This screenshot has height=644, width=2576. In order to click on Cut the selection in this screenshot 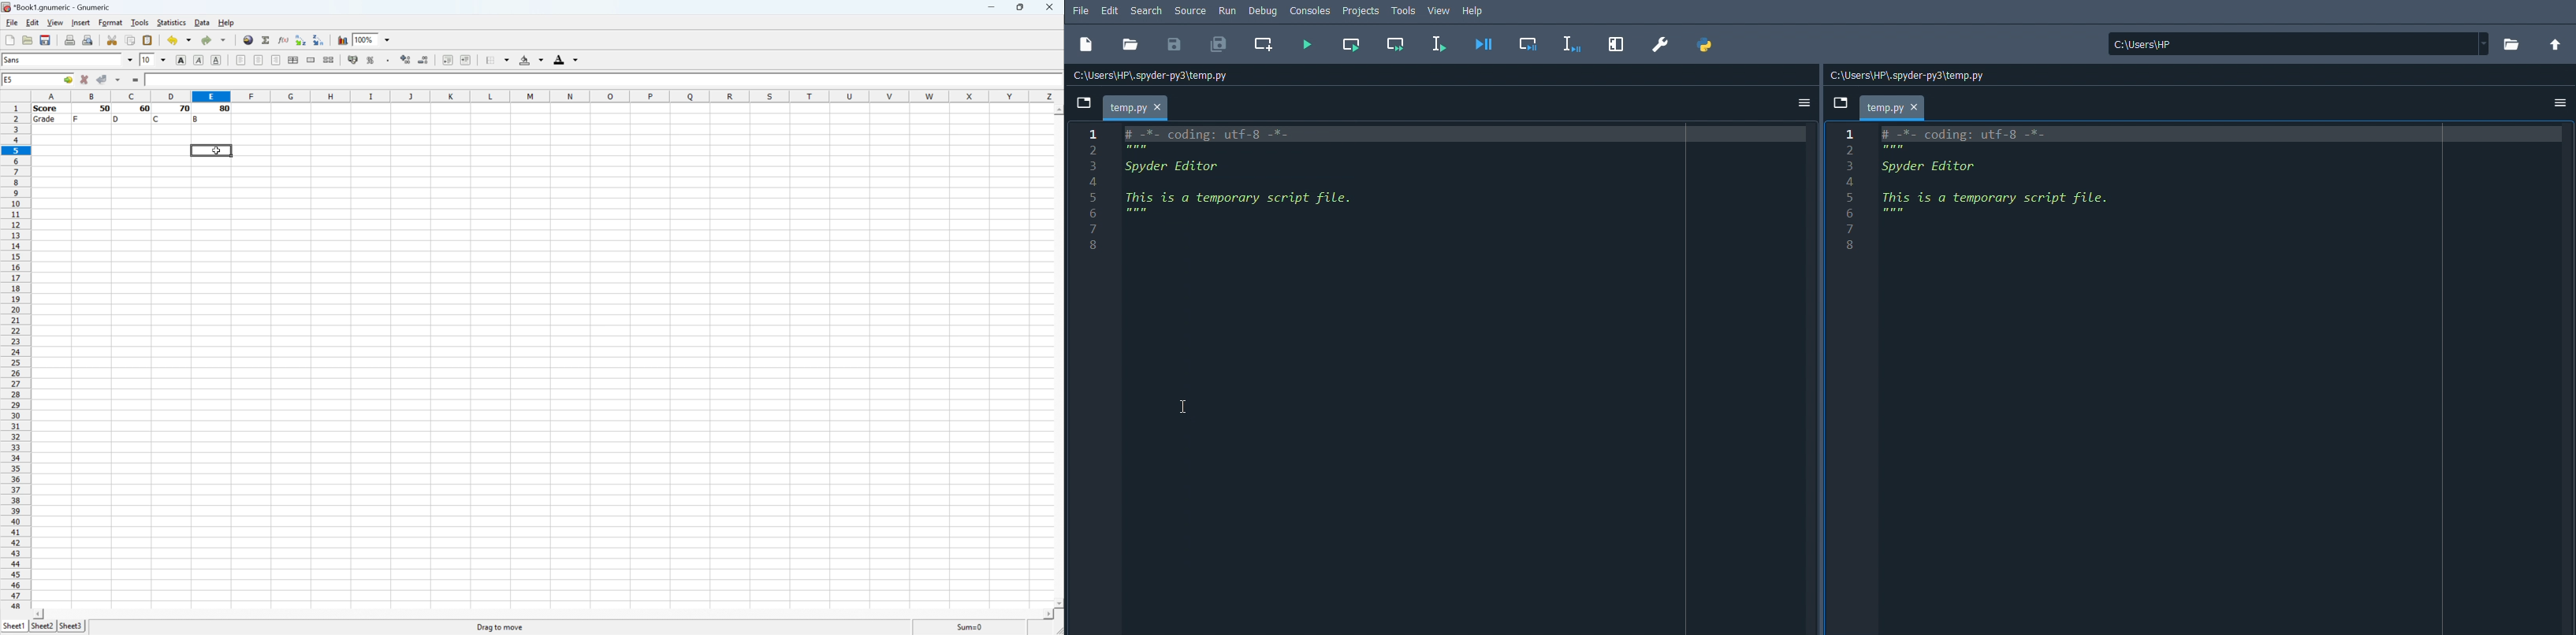, I will do `click(111, 38)`.